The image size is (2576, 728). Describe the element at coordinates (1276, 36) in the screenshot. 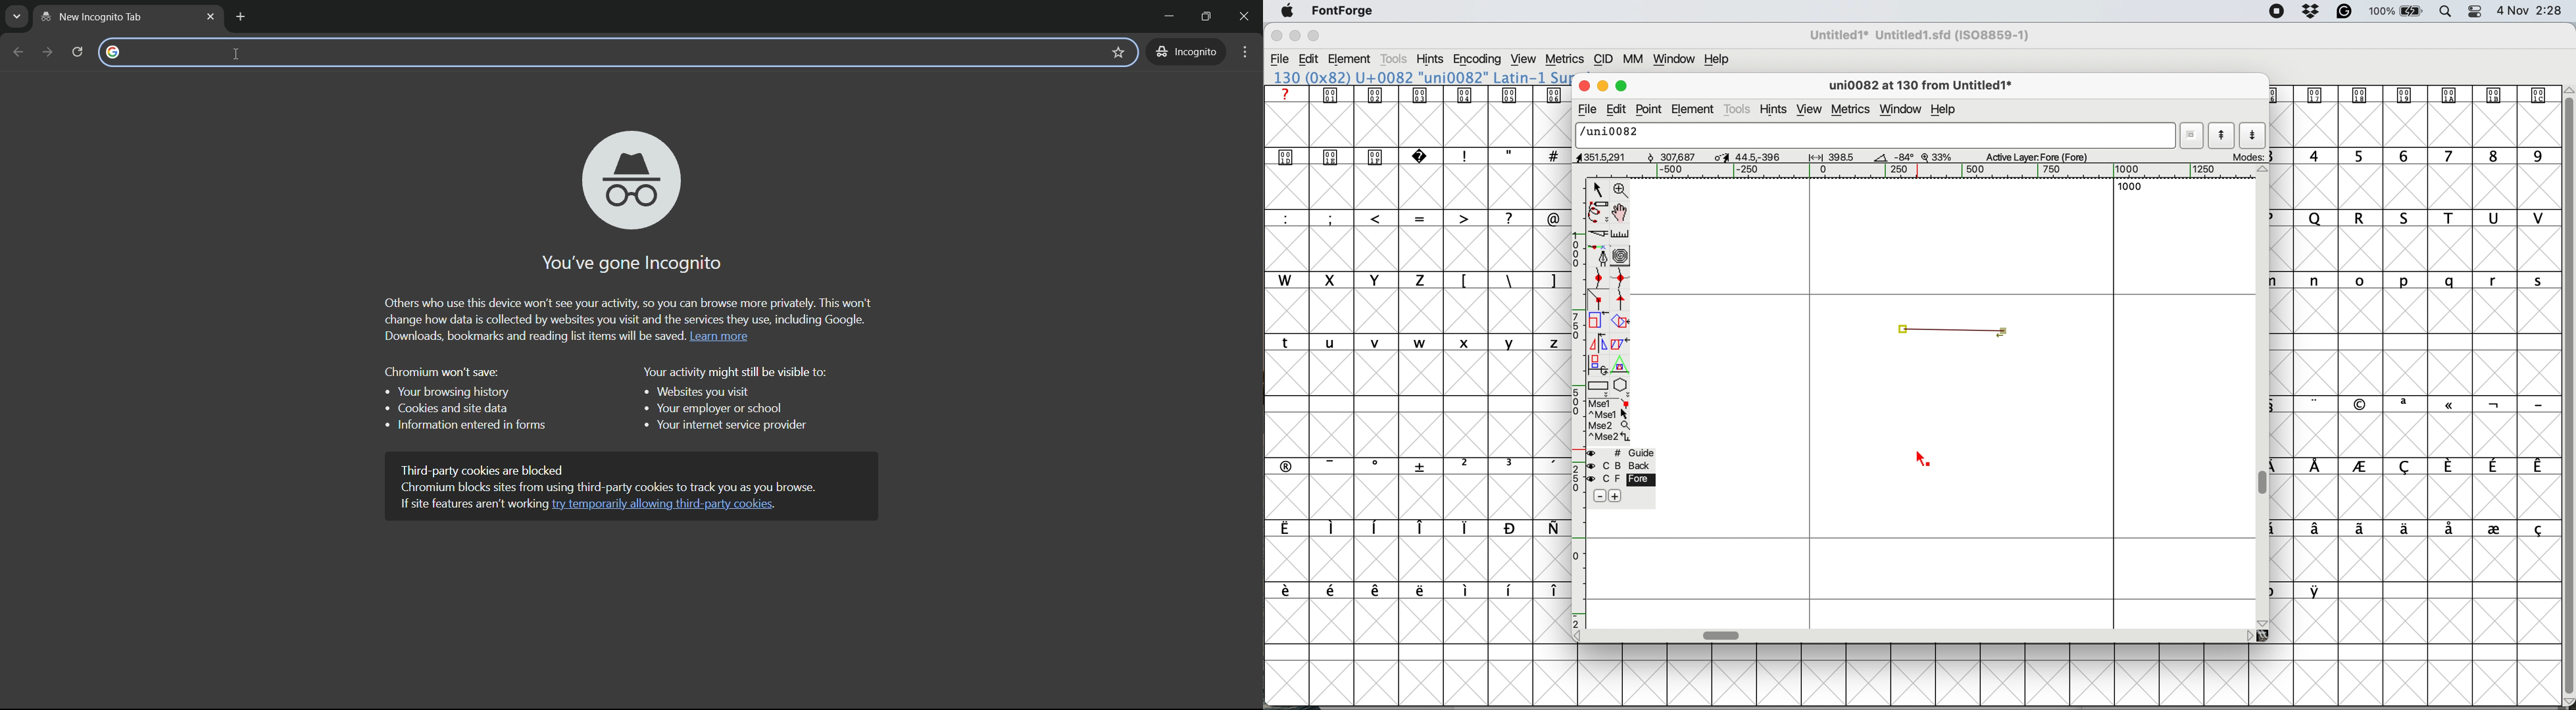

I see `close` at that location.